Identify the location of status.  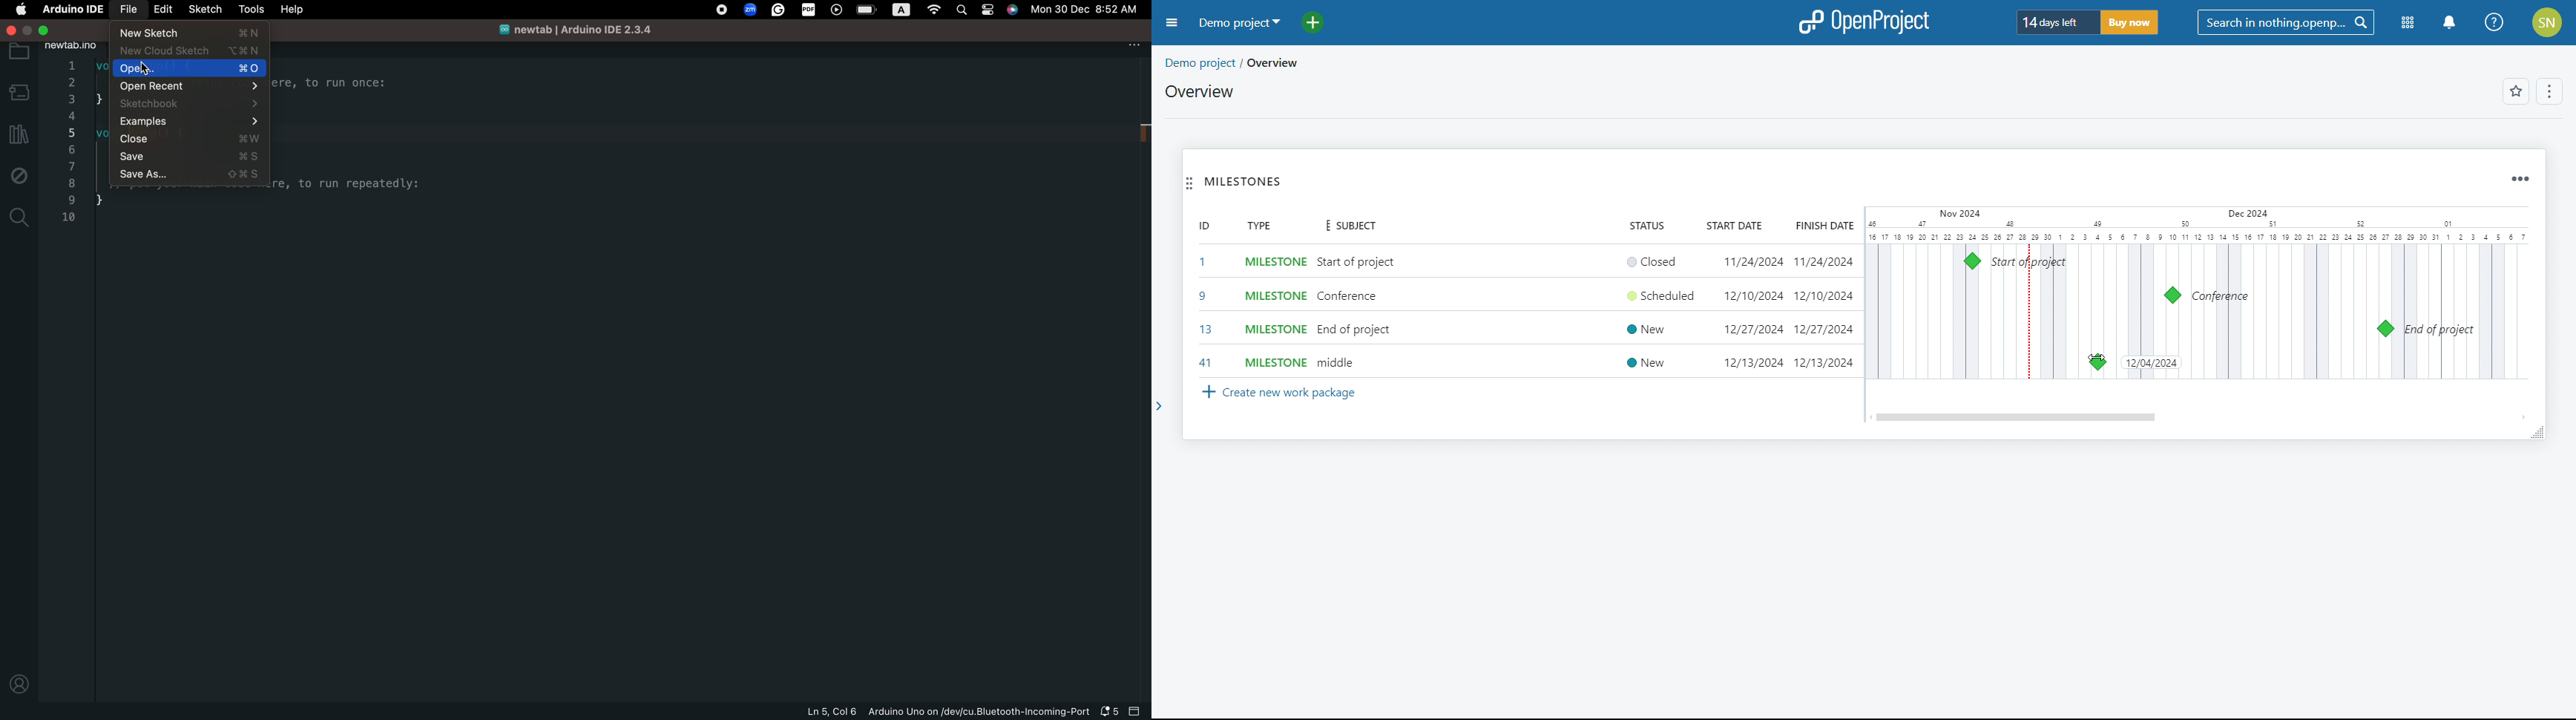
(1647, 224).